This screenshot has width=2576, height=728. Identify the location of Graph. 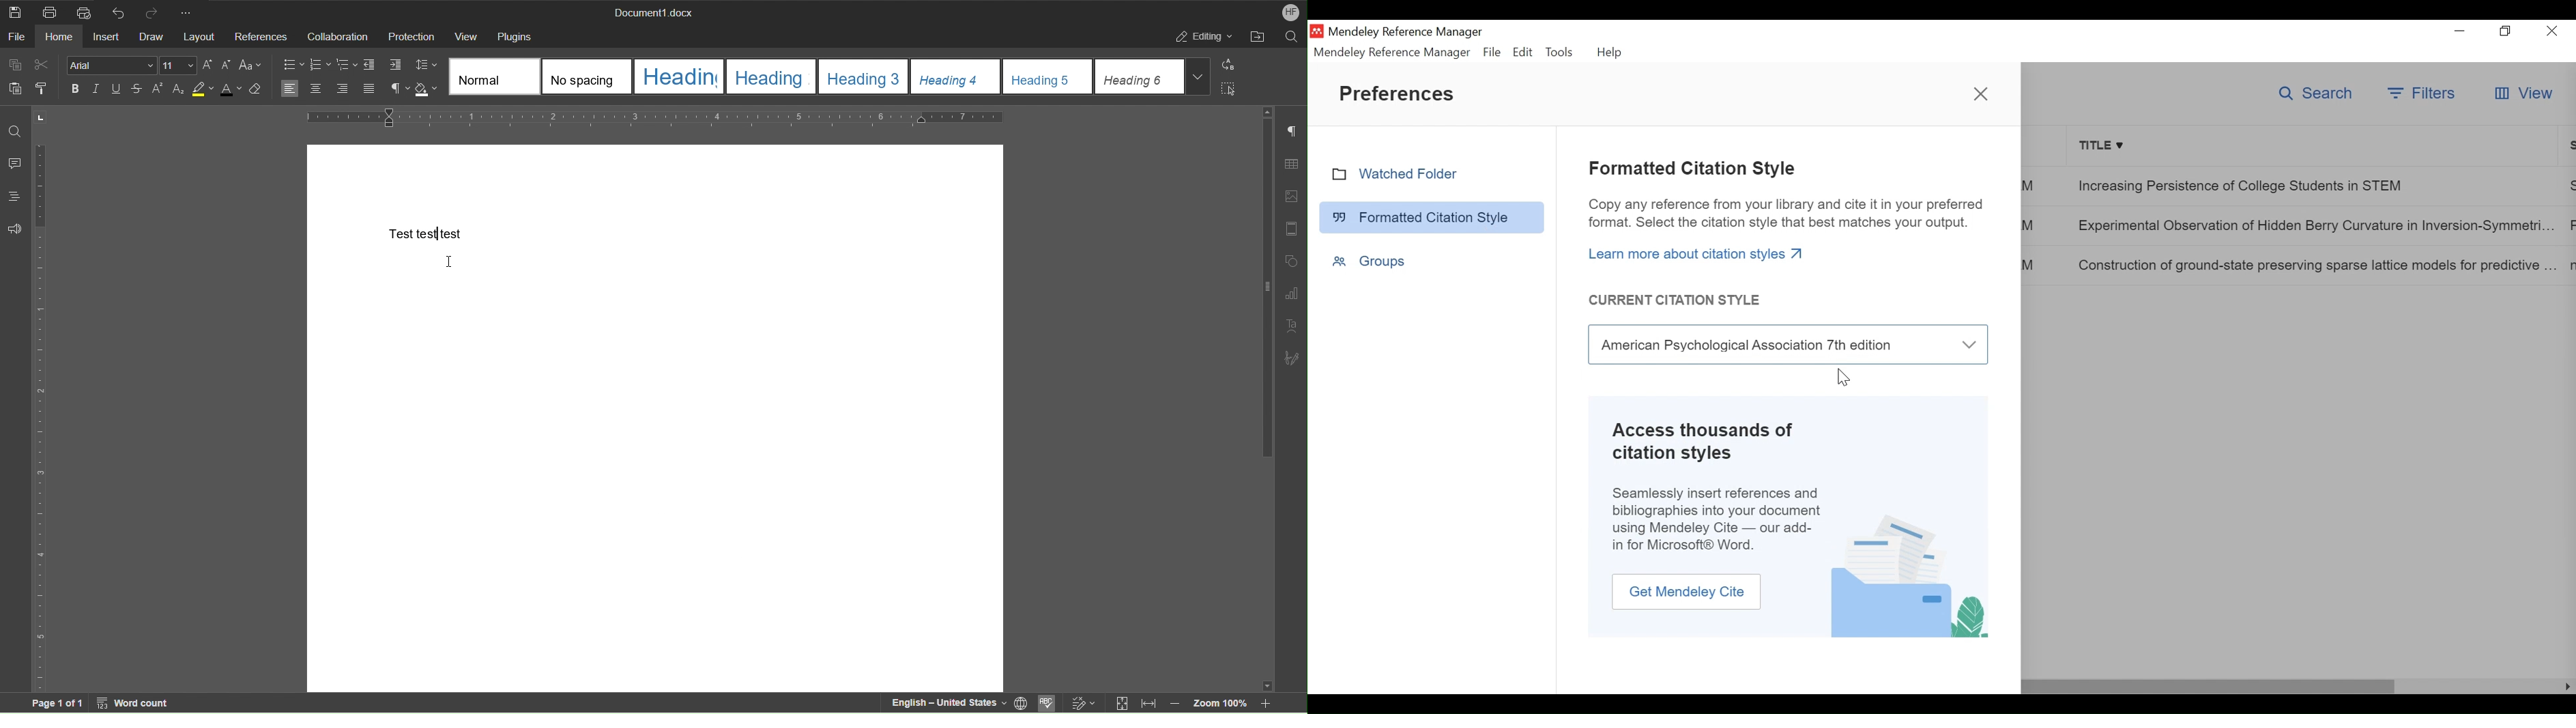
(1291, 294).